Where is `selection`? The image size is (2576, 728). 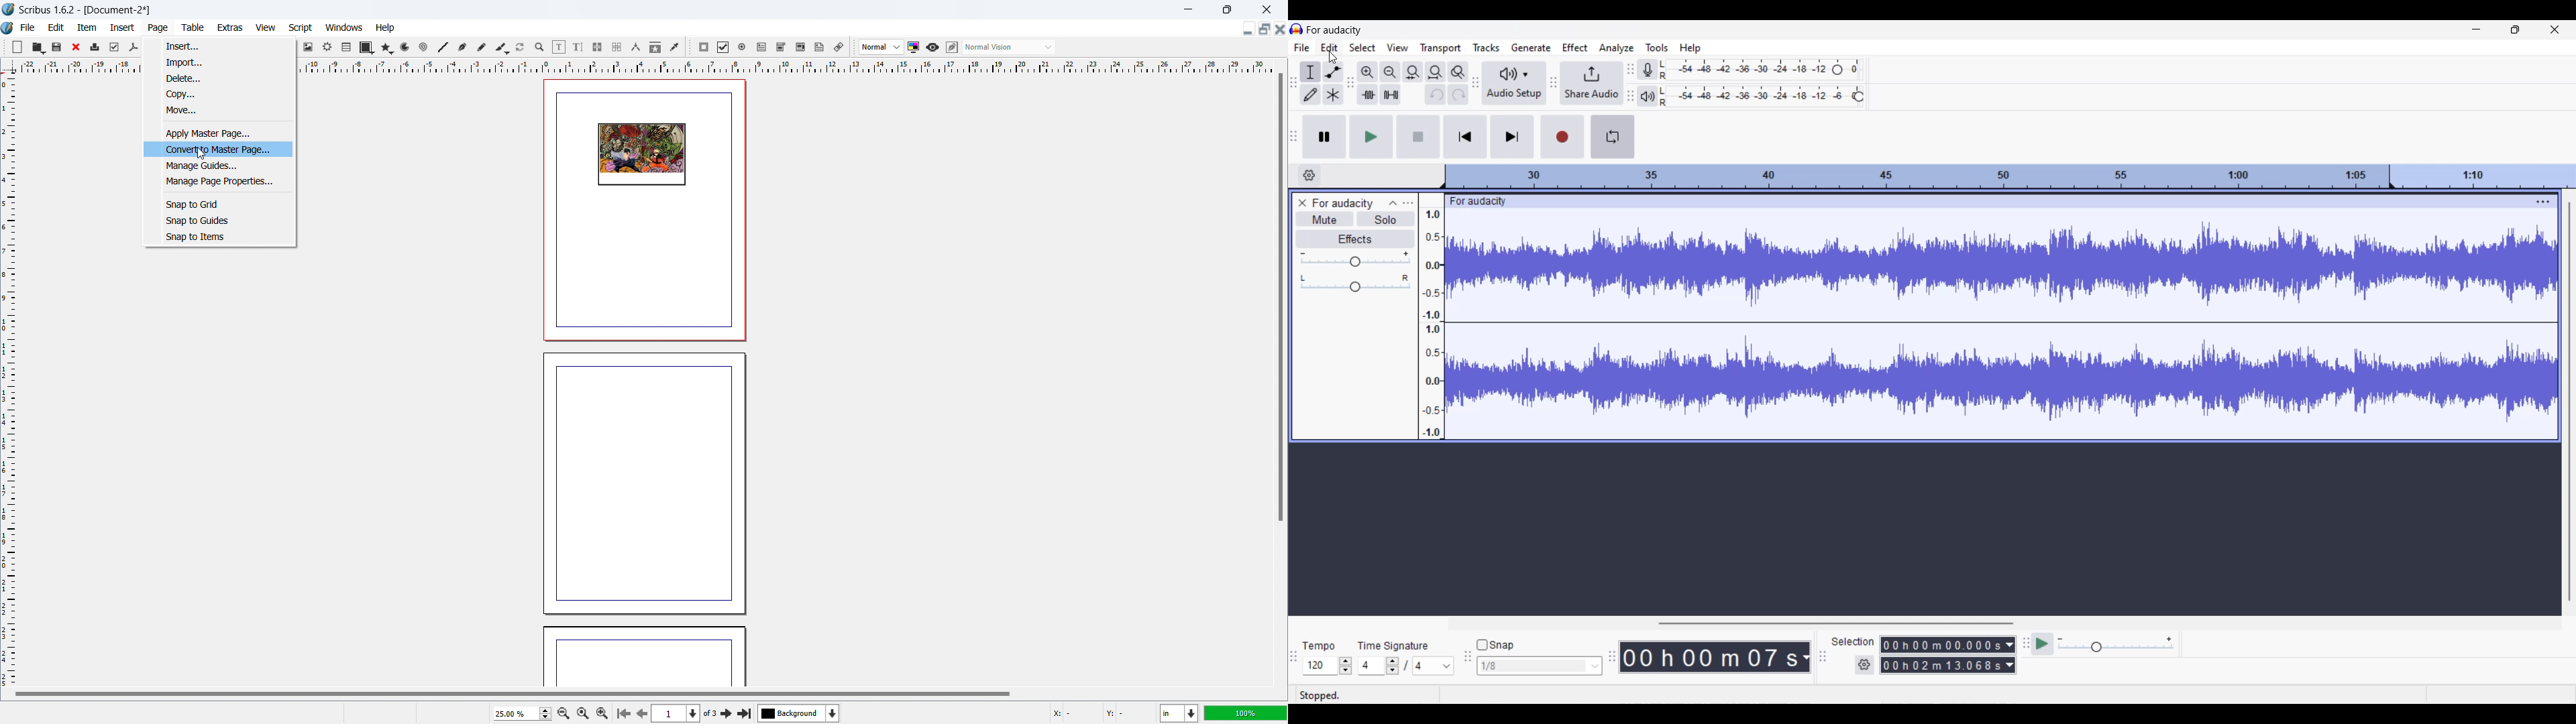 selection is located at coordinates (1852, 641).